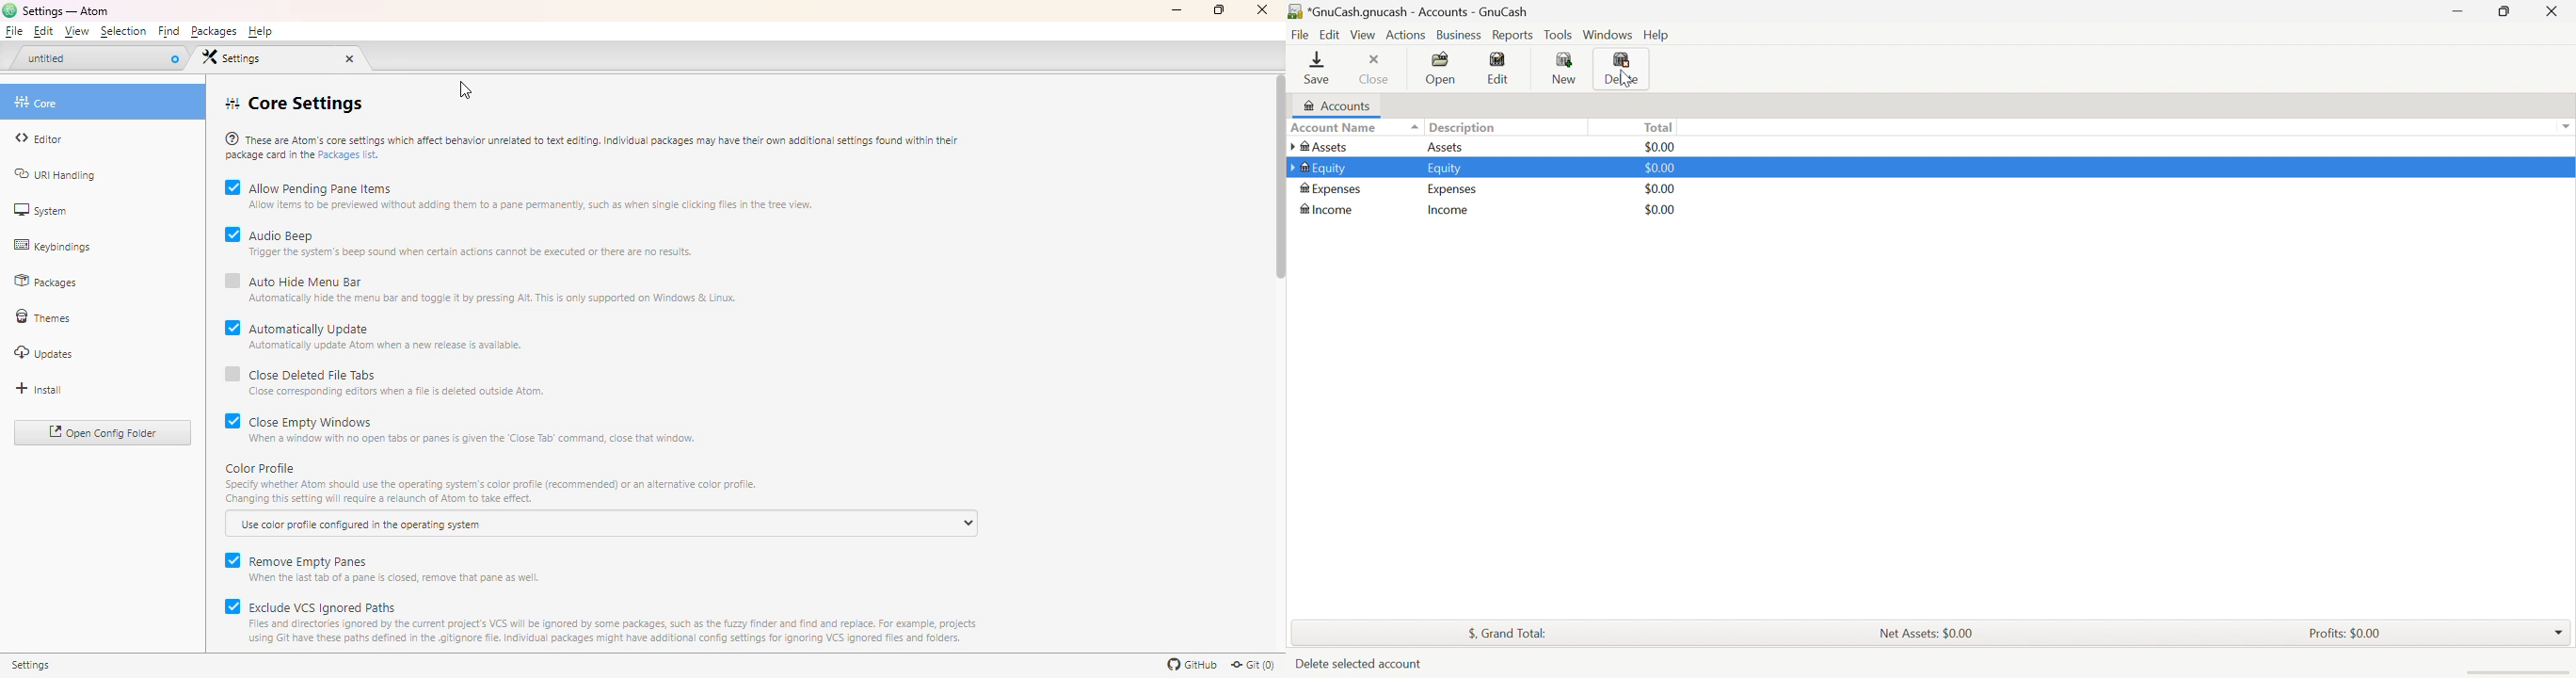 This screenshot has width=2576, height=700. Describe the element at coordinates (104, 101) in the screenshot. I see `core` at that location.